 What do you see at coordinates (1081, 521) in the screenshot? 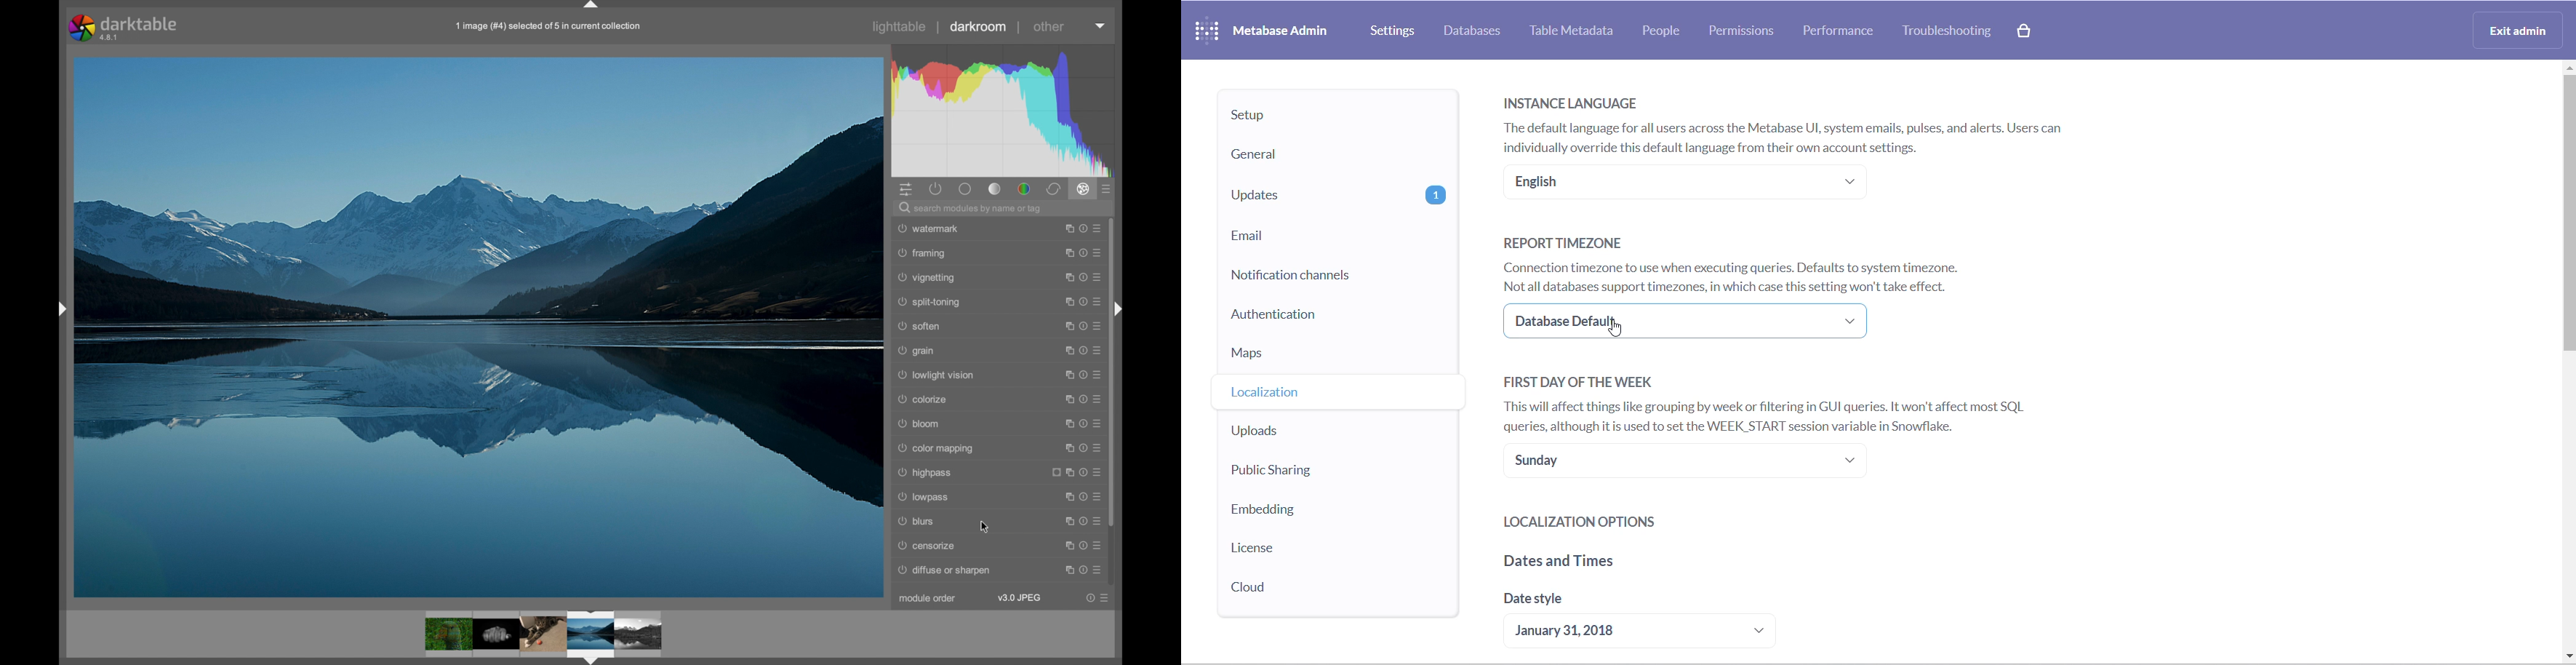
I see `Help` at bounding box center [1081, 521].